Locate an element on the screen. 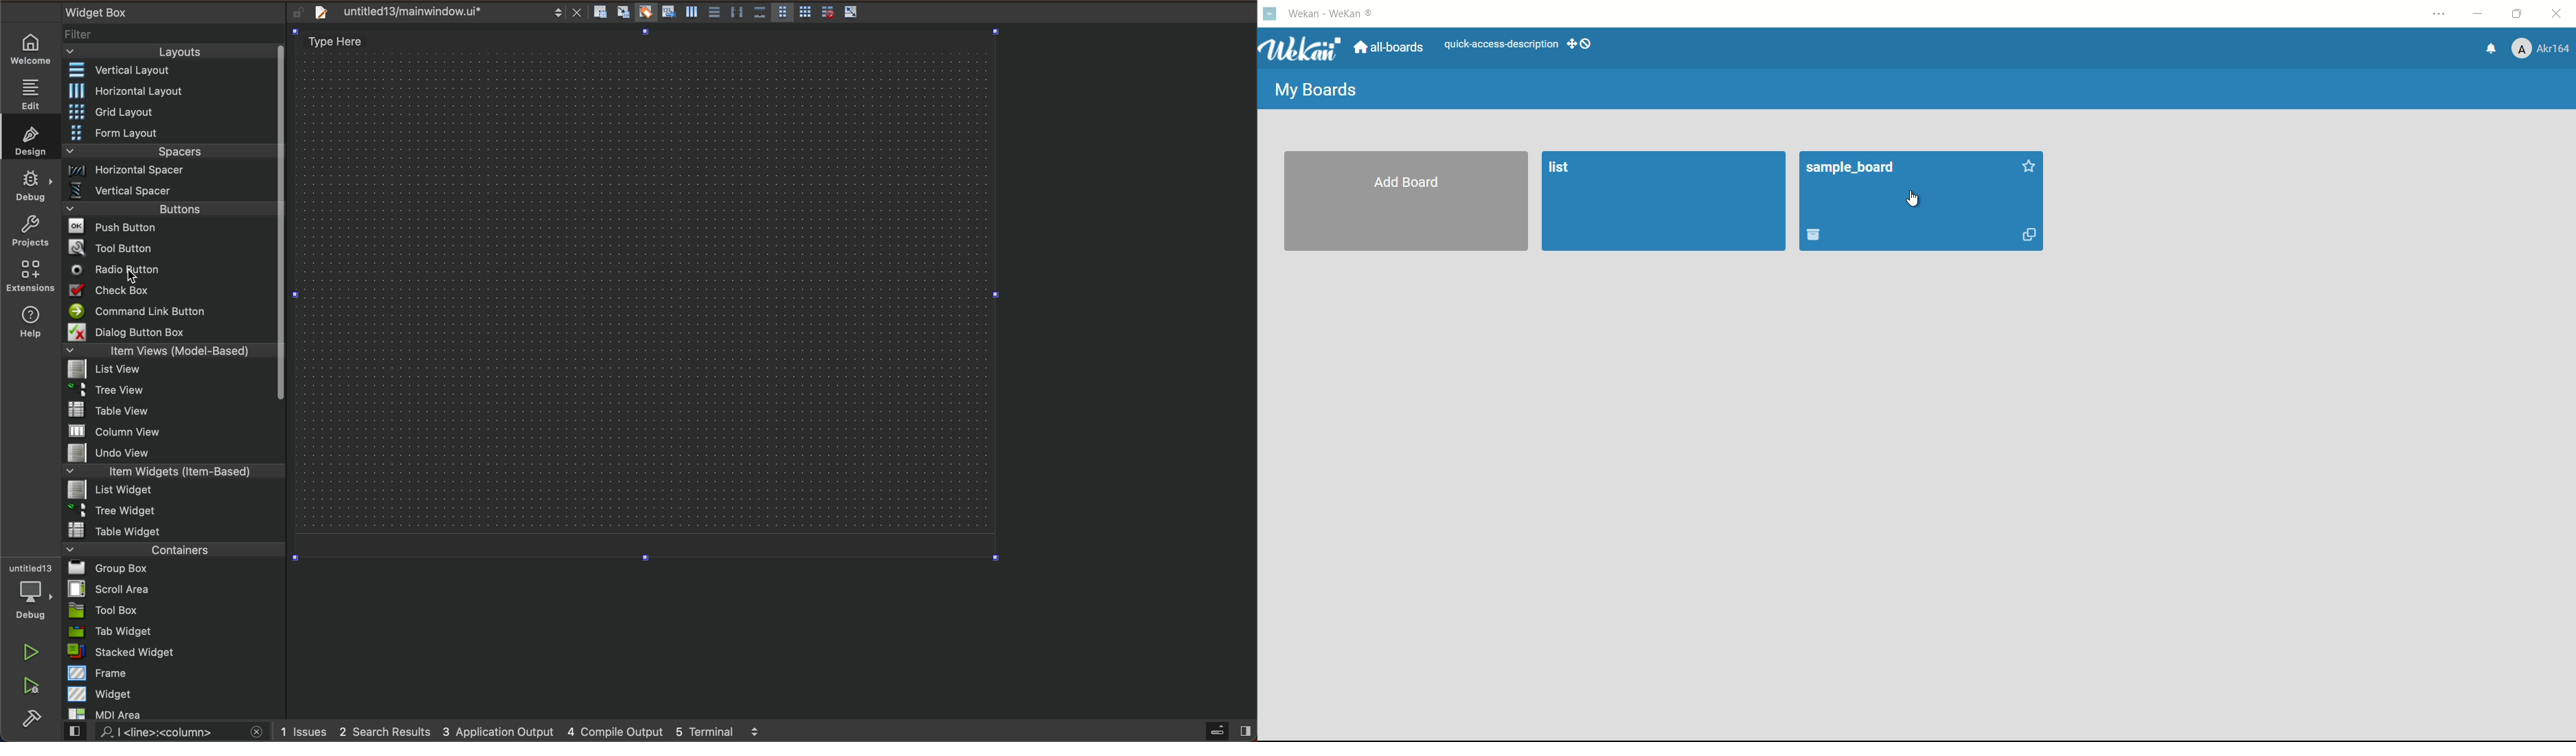 Image resolution: width=2576 pixels, height=756 pixels. mdi area is located at coordinates (173, 712).